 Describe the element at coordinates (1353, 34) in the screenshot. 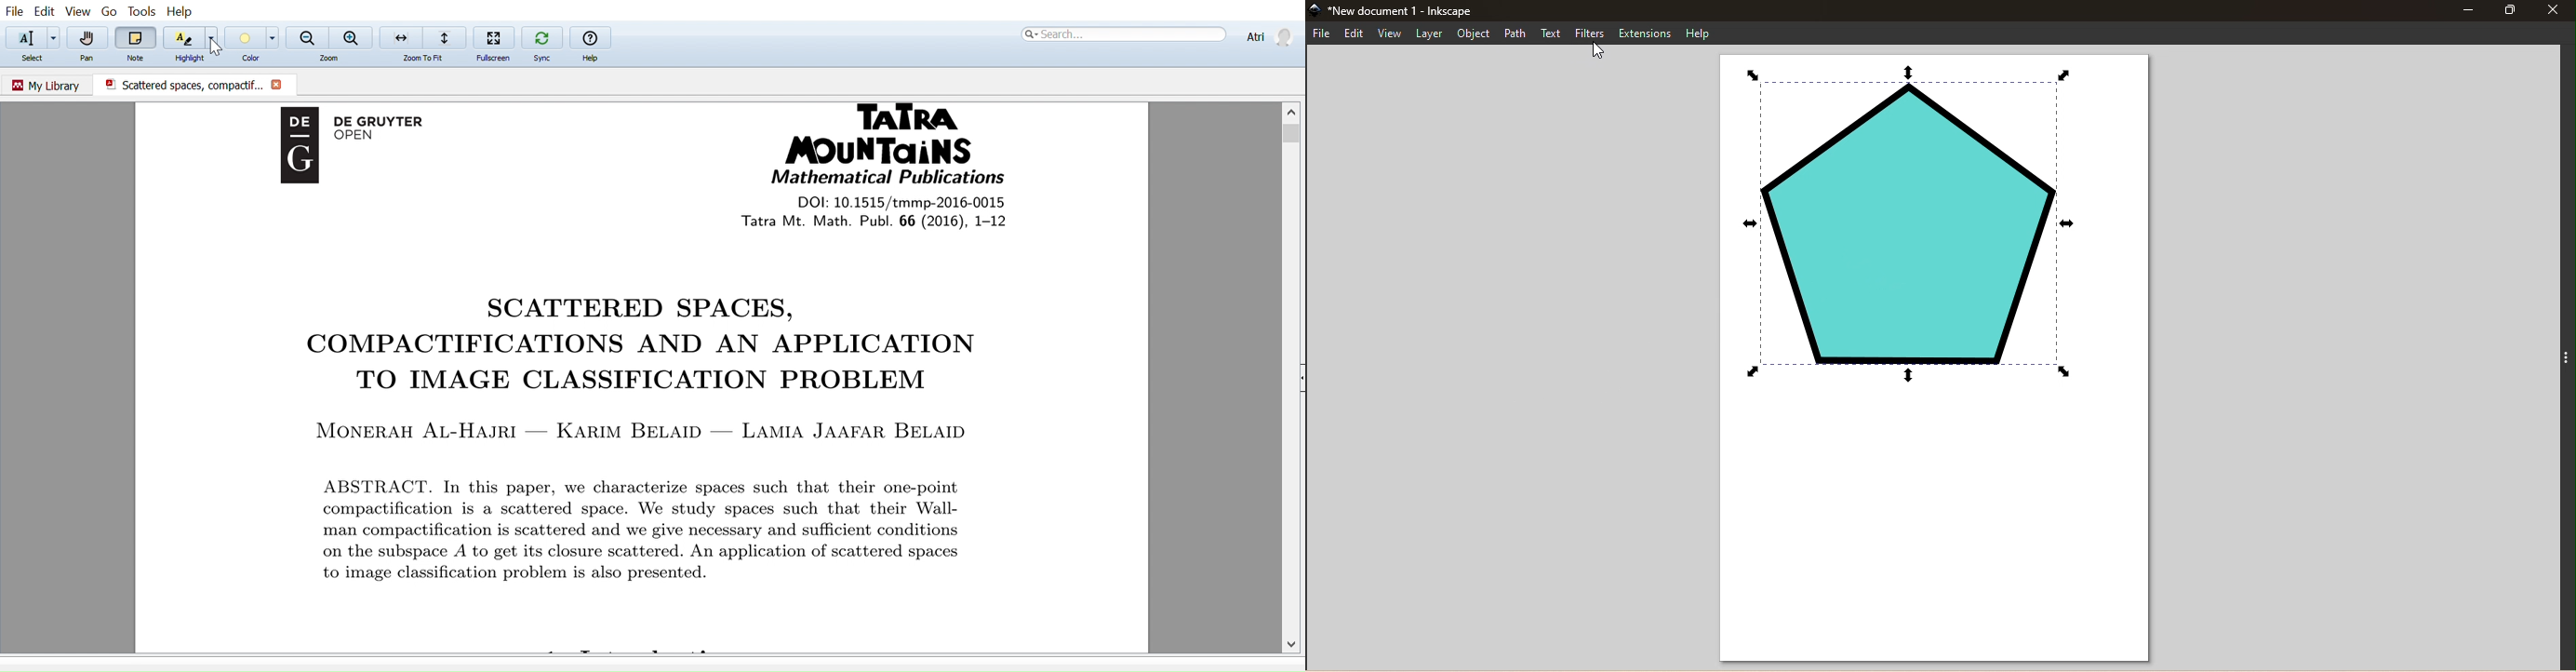

I see `Edit` at that location.